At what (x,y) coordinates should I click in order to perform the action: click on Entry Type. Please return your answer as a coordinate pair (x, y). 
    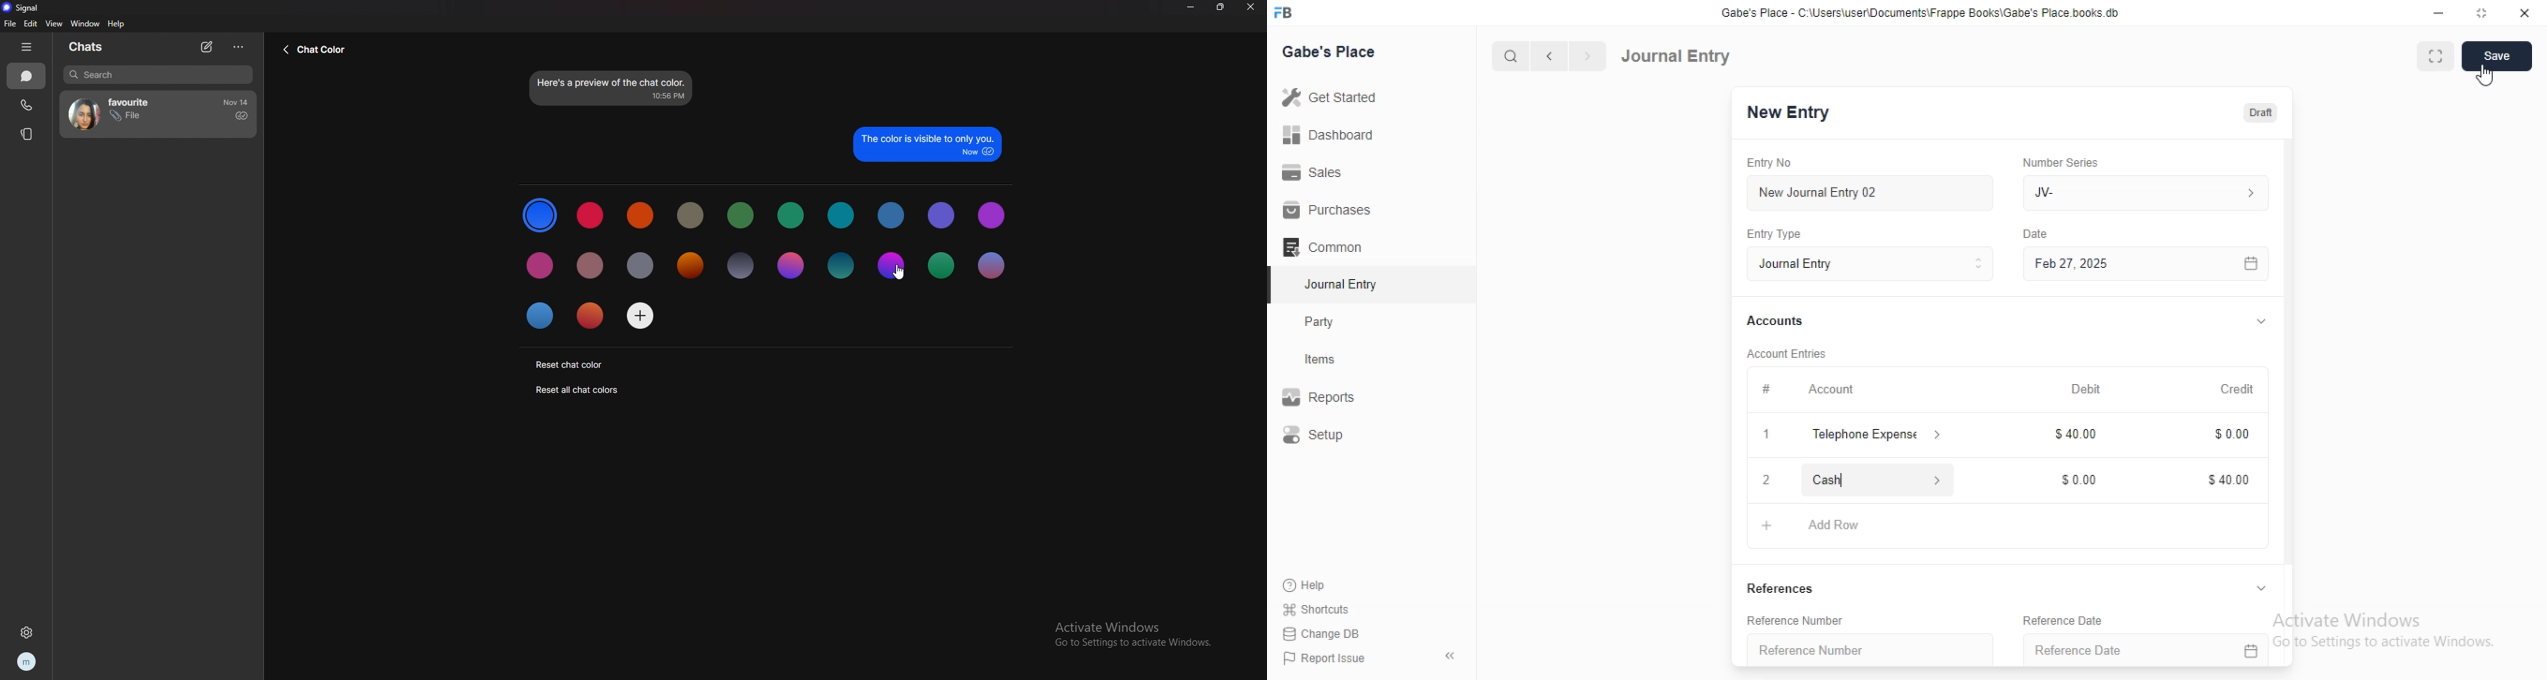
    Looking at the image, I should click on (1774, 235).